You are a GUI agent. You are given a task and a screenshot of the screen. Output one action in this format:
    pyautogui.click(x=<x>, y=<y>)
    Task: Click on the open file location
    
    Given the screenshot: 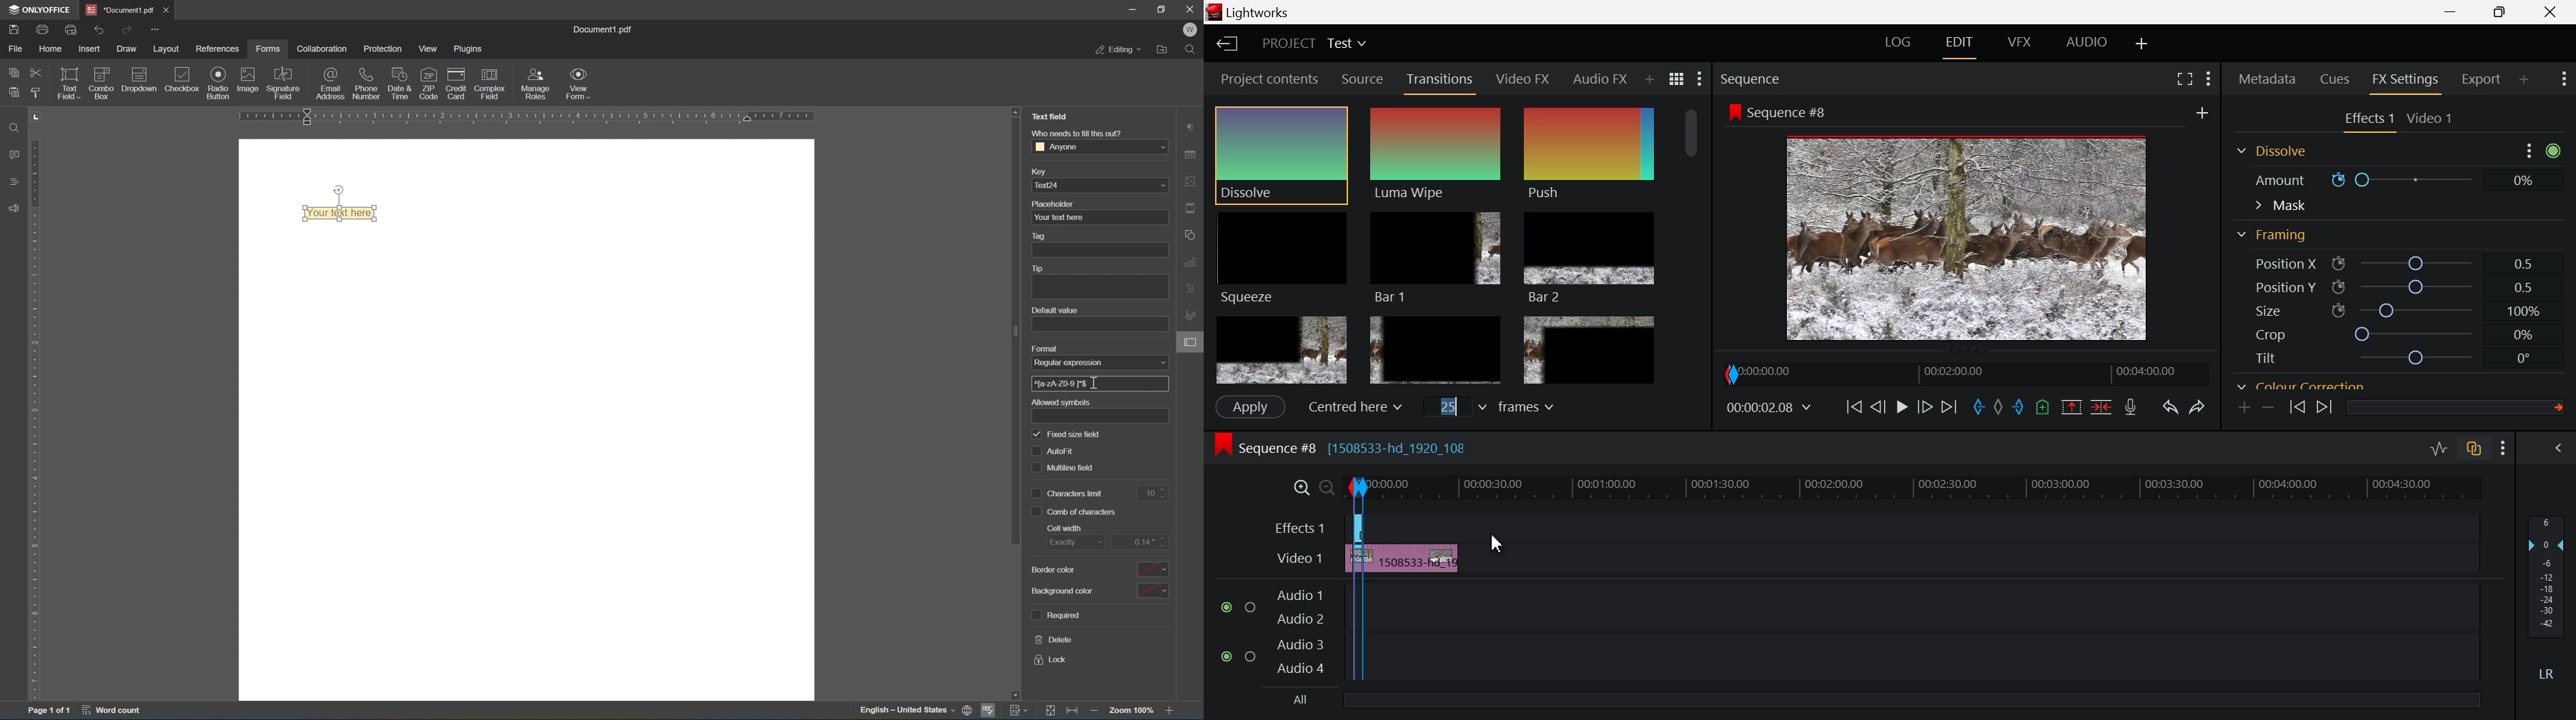 What is the action you would take?
    pyautogui.click(x=1165, y=48)
    